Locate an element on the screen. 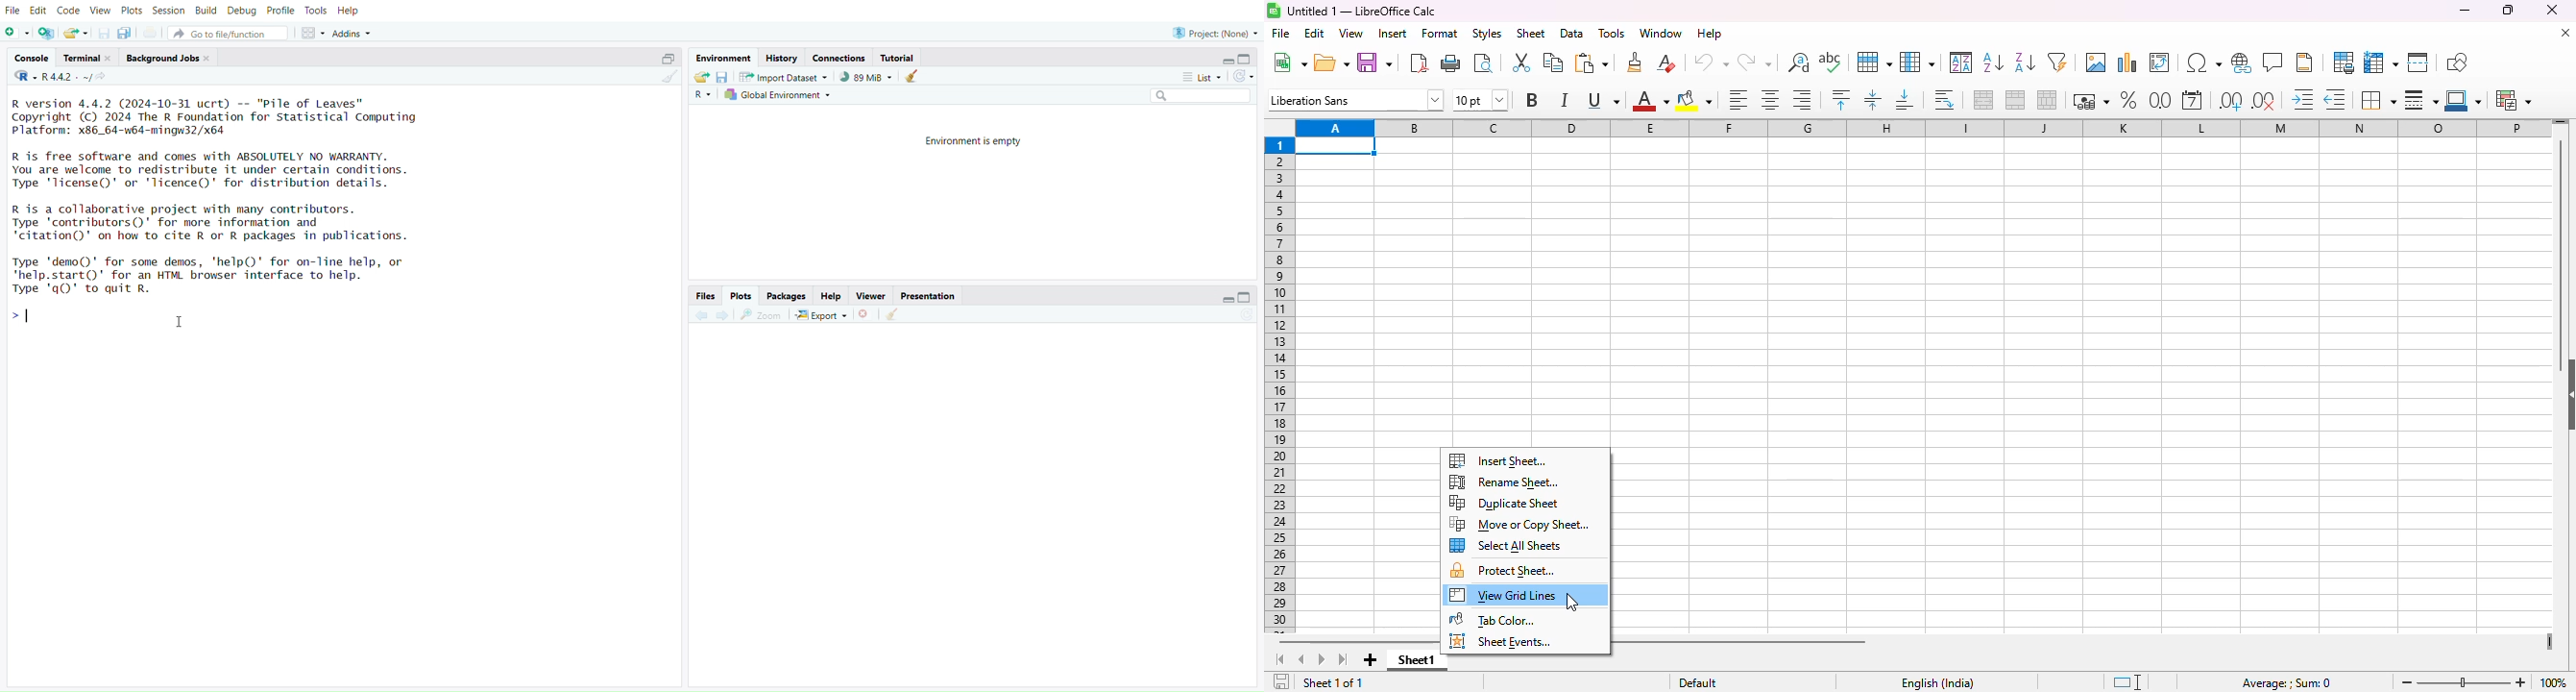 This screenshot has height=700, width=2576. align top is located at coordinates (1841, 100).